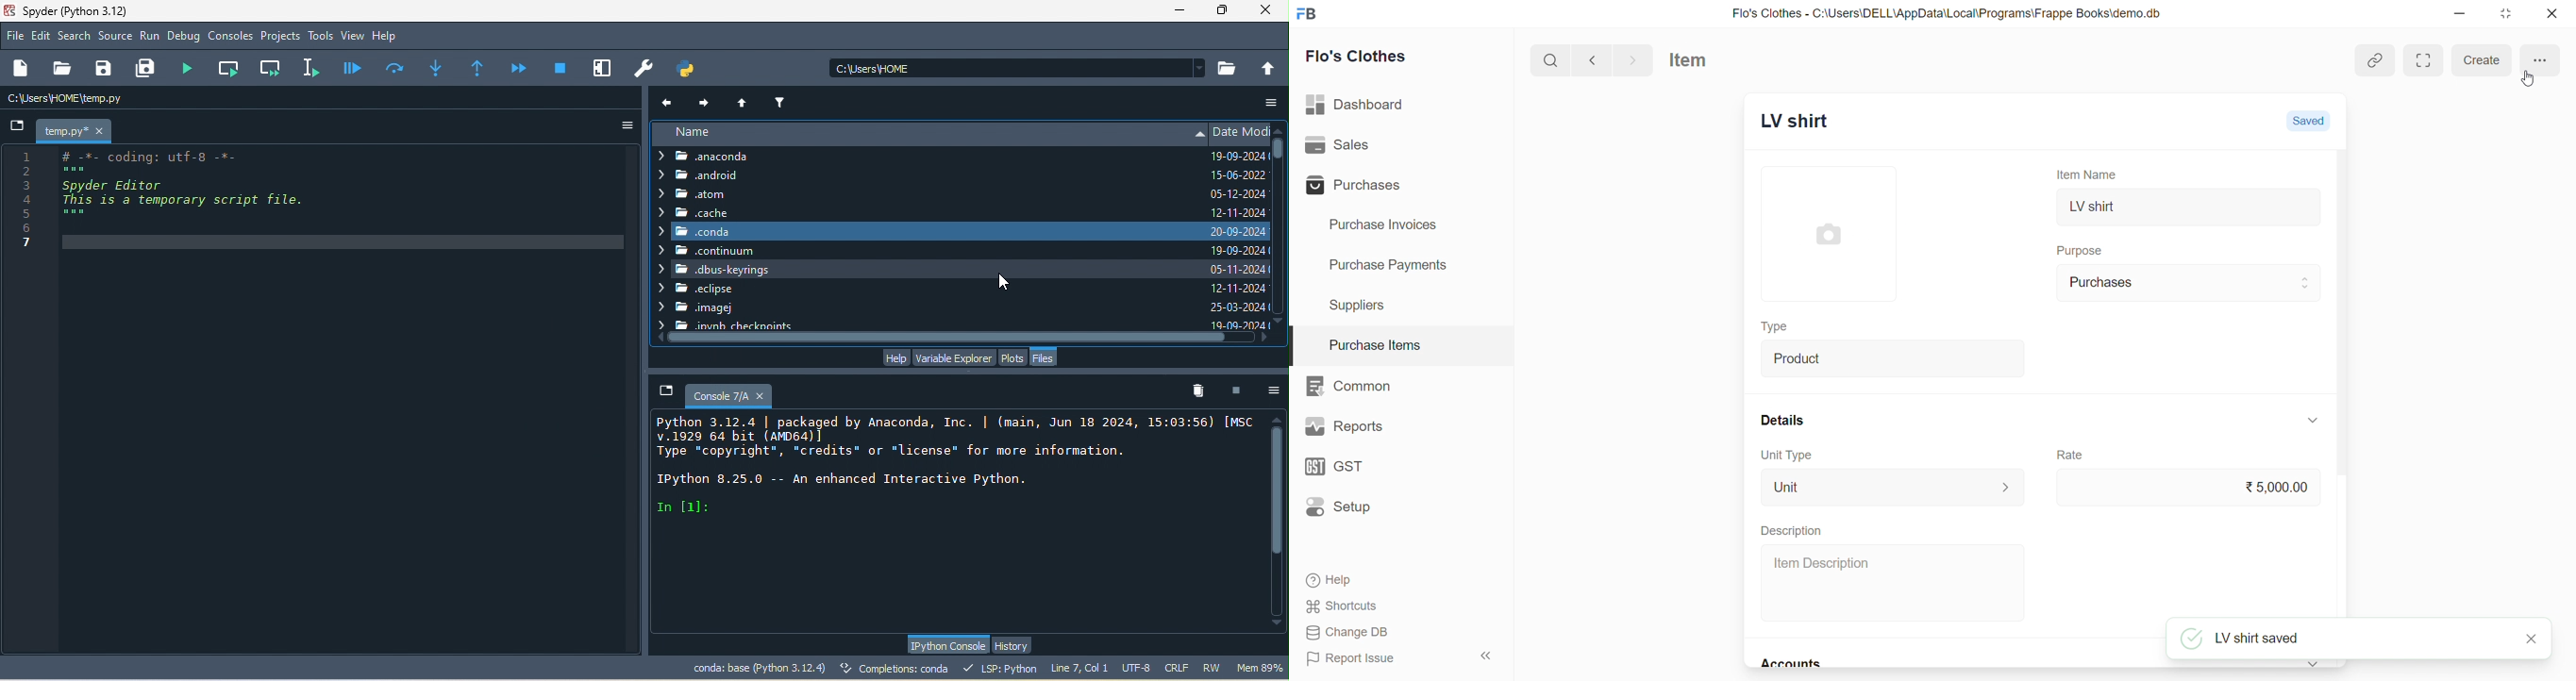 The image size is (2576, 700). What do you see at coordinates (1815, 123) in the screenshot?
I see `New Entry` at bounding box center [1815, 123].